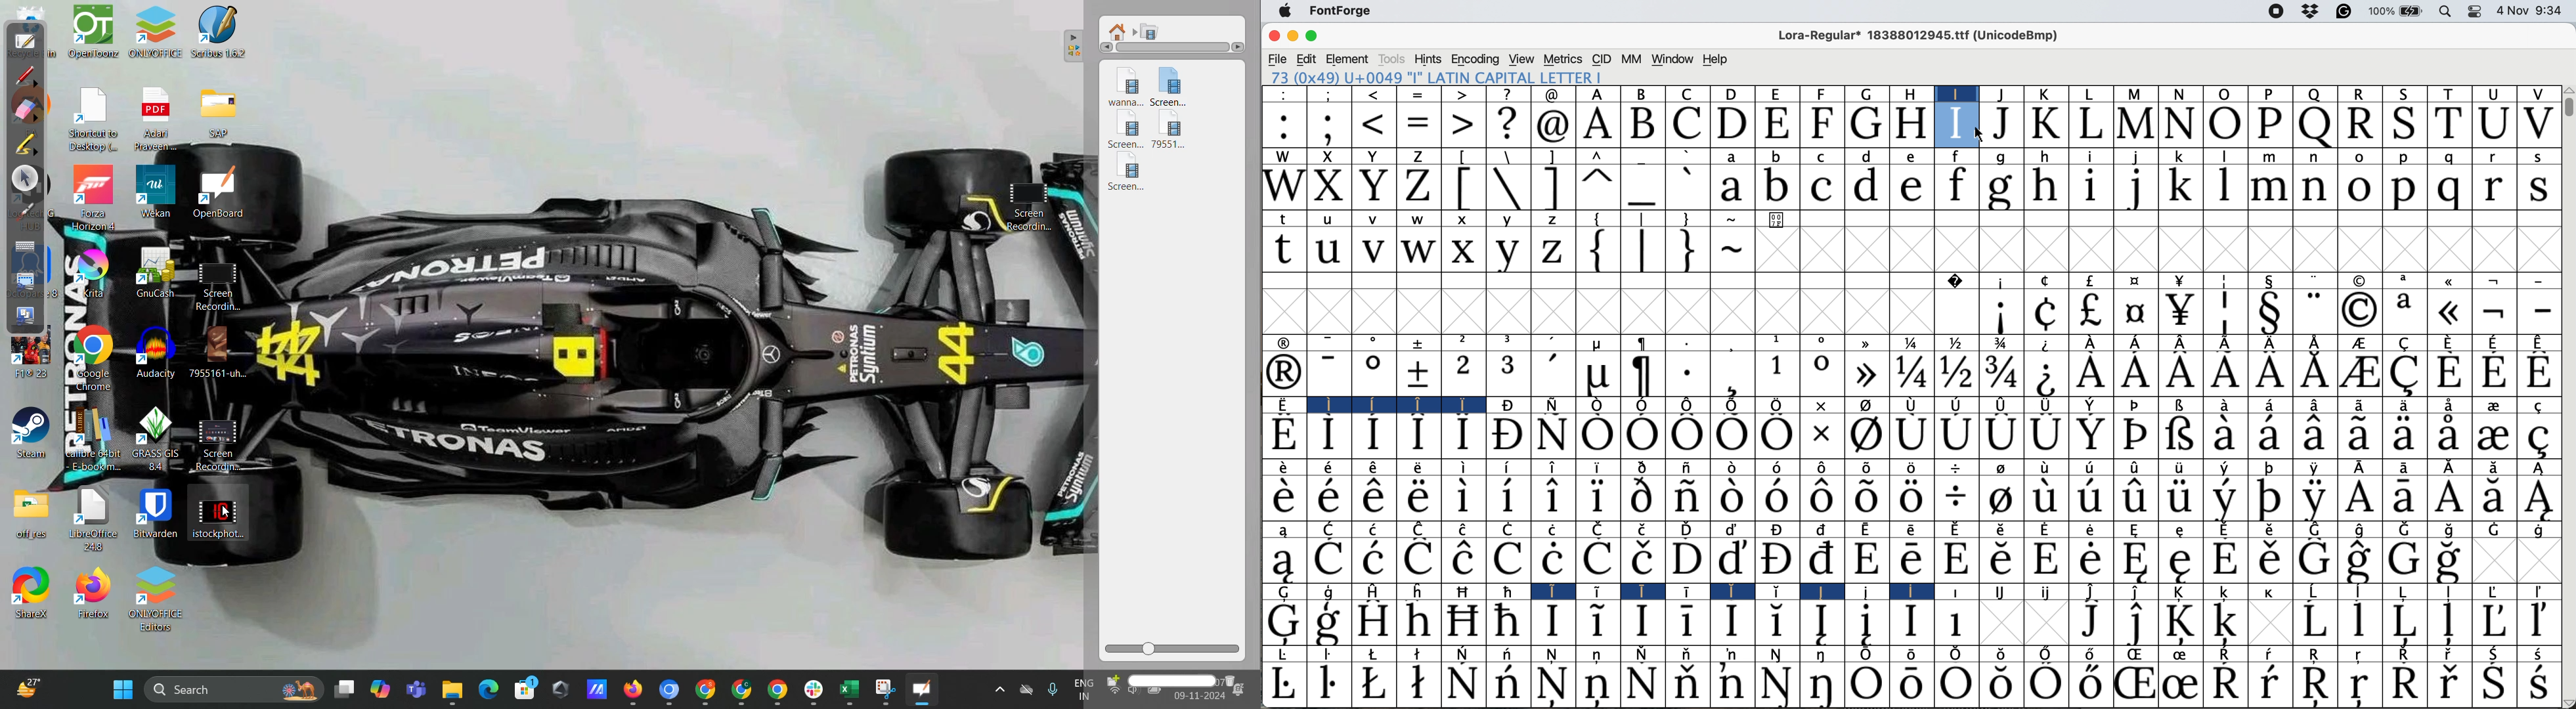  What do you see at coordinates (1867, 655) in the screenshot?
I see `Symbol` at bounding box center [1867, 655].